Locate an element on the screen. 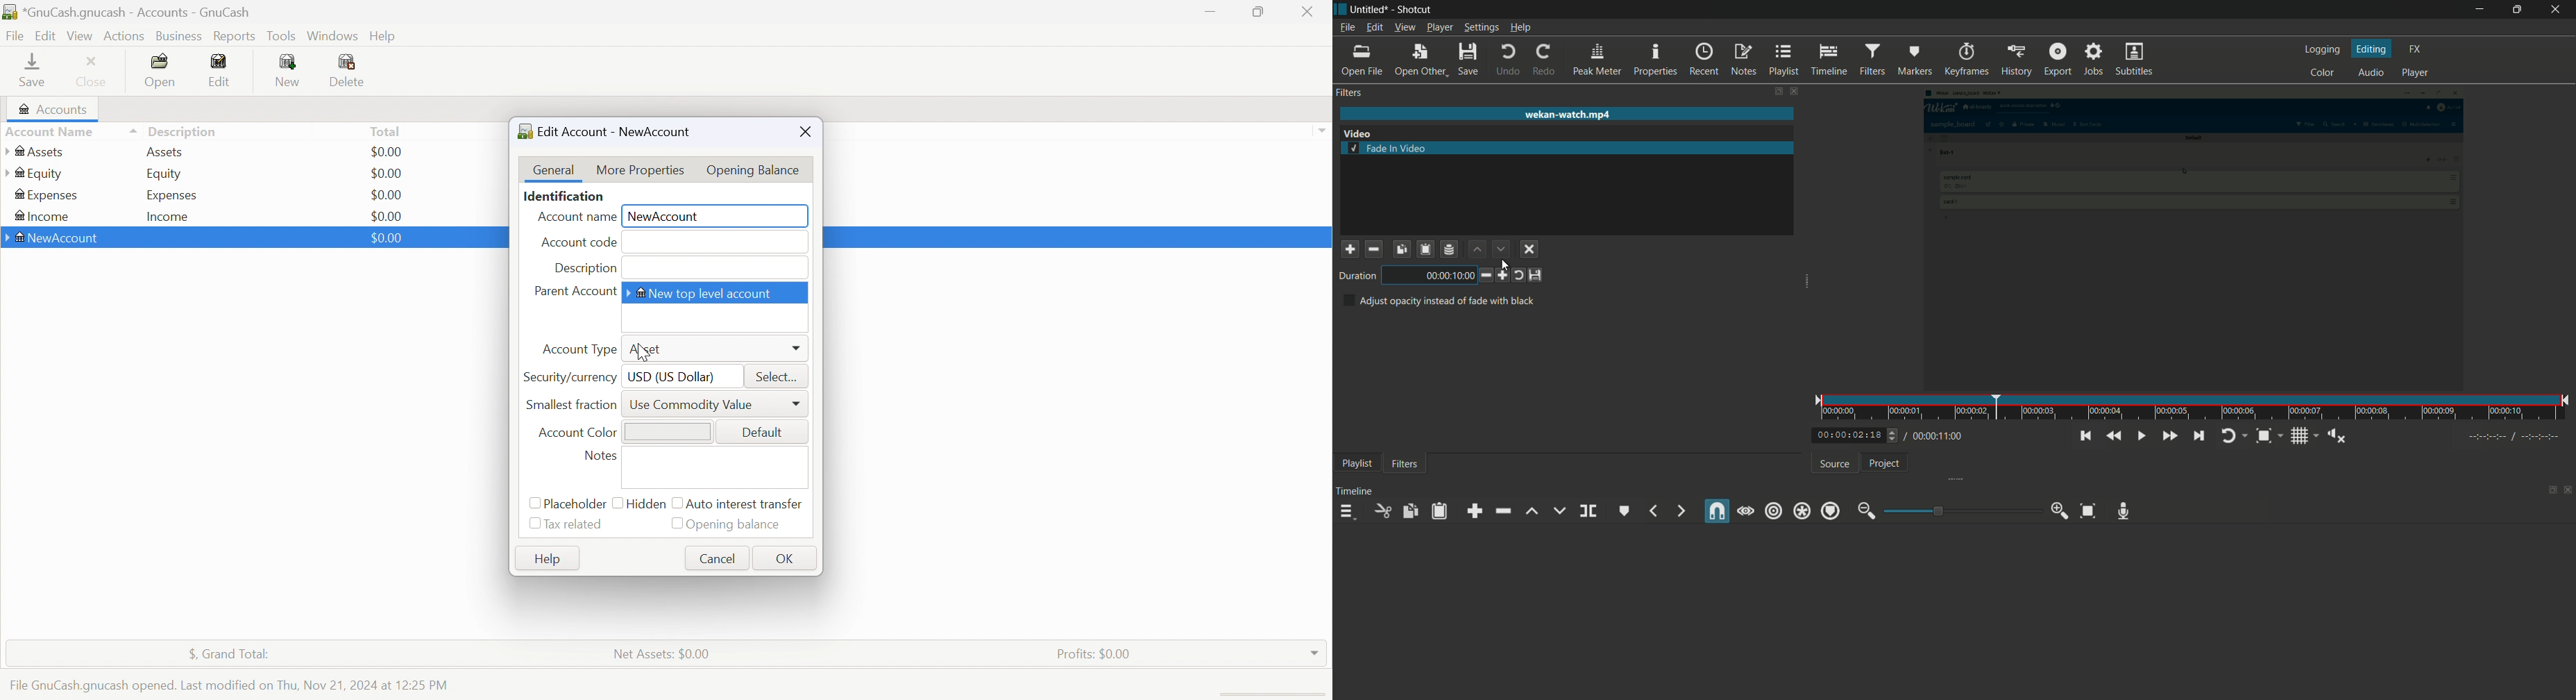 The image size is (2576, 700). Identification is located at coordinates (565, 197).